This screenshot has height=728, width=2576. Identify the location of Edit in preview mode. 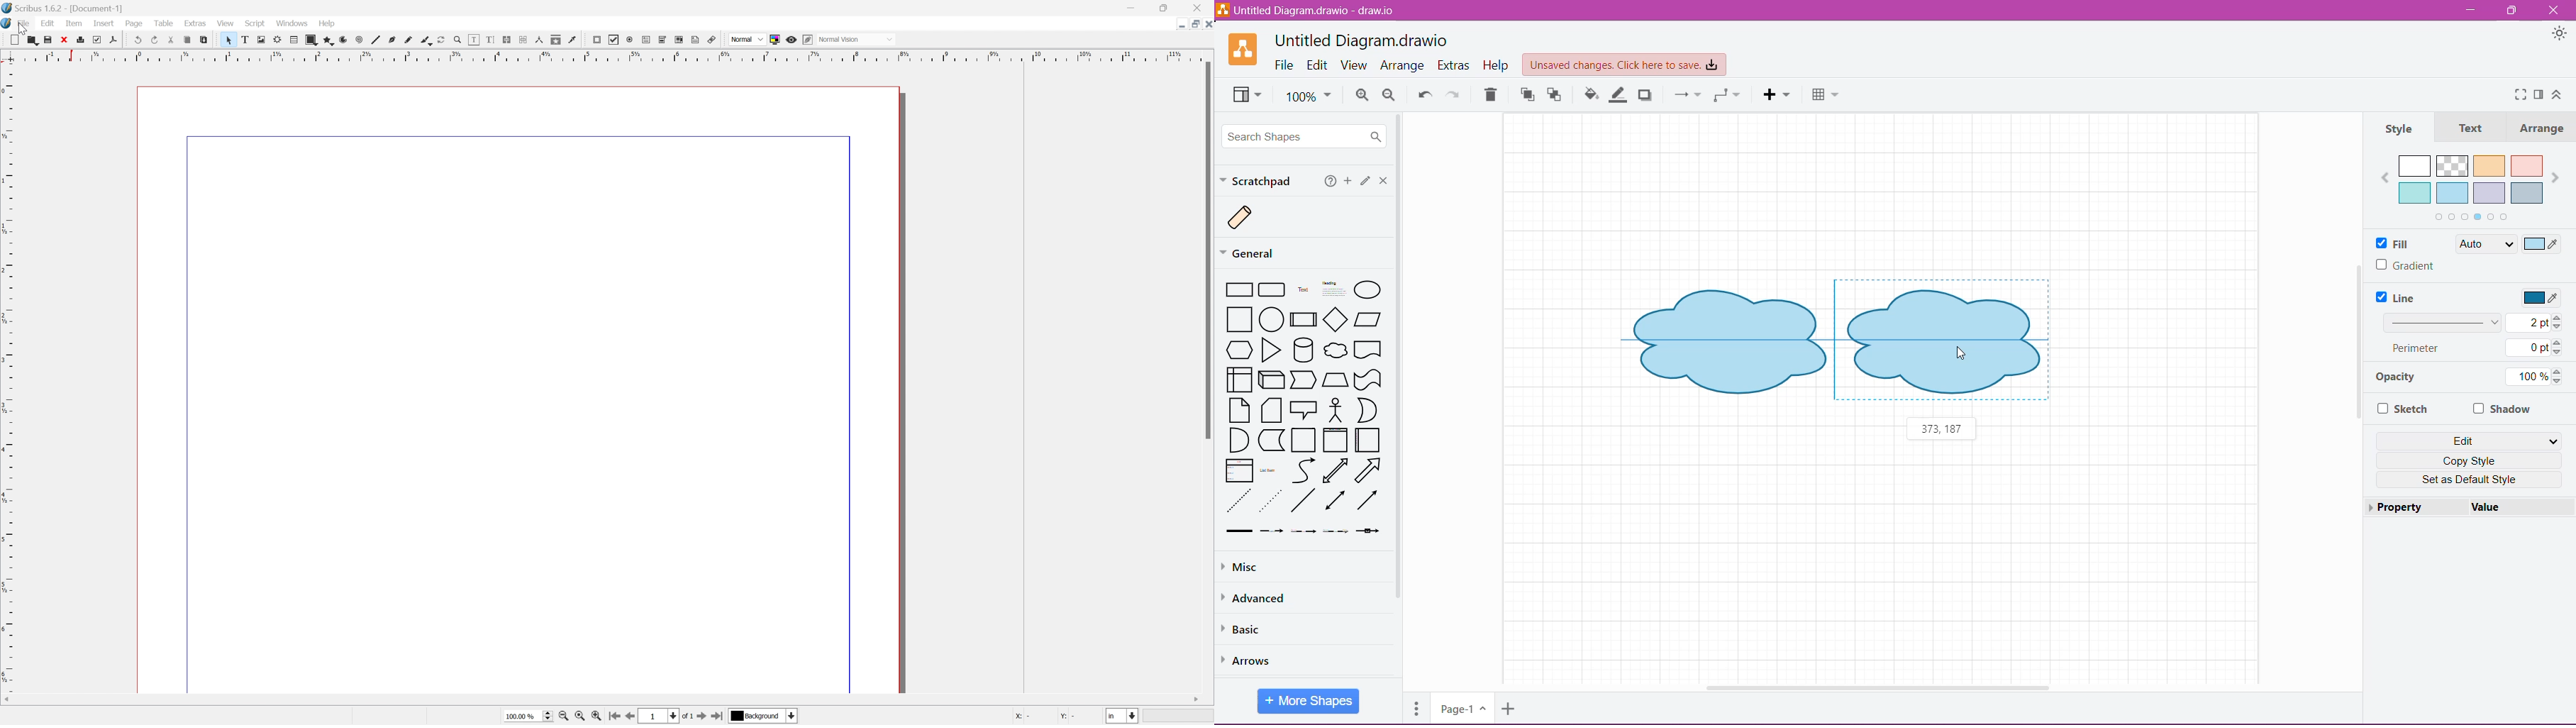
(810, 40).